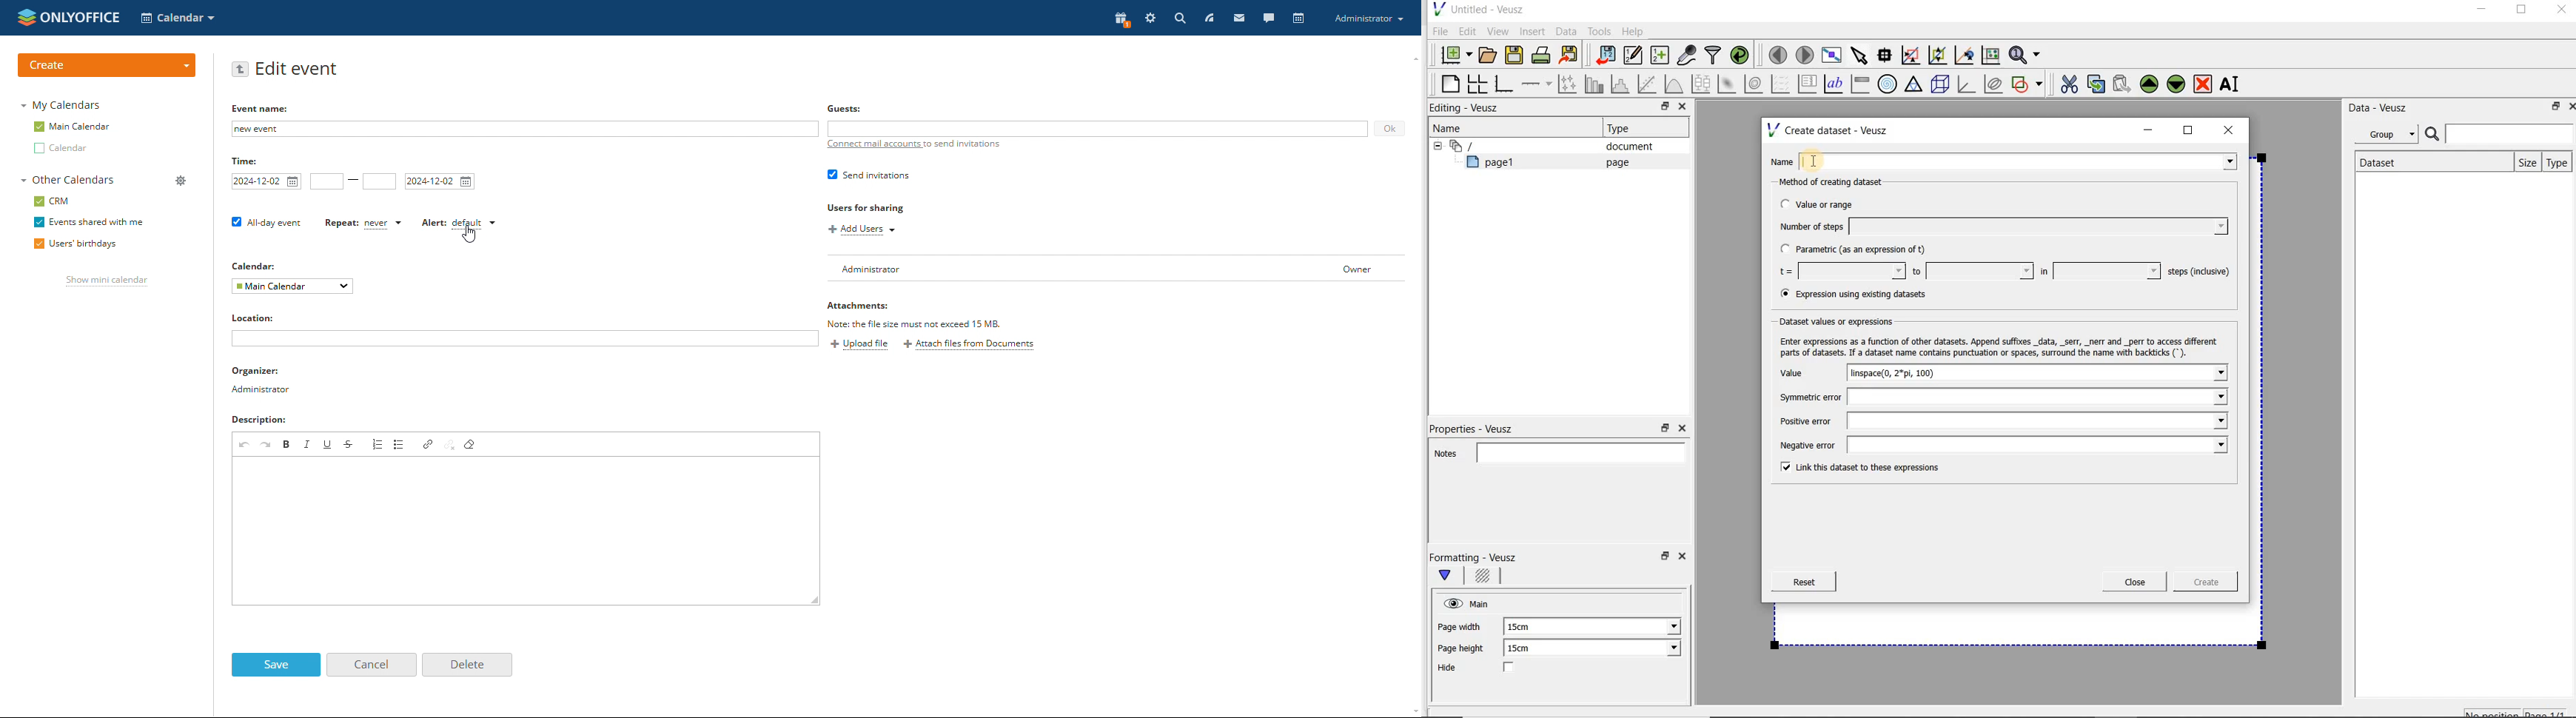  What do you see at coordinates (1452, 127) in the screenshot?
I see `Name` at bounding box center [1452, 127].